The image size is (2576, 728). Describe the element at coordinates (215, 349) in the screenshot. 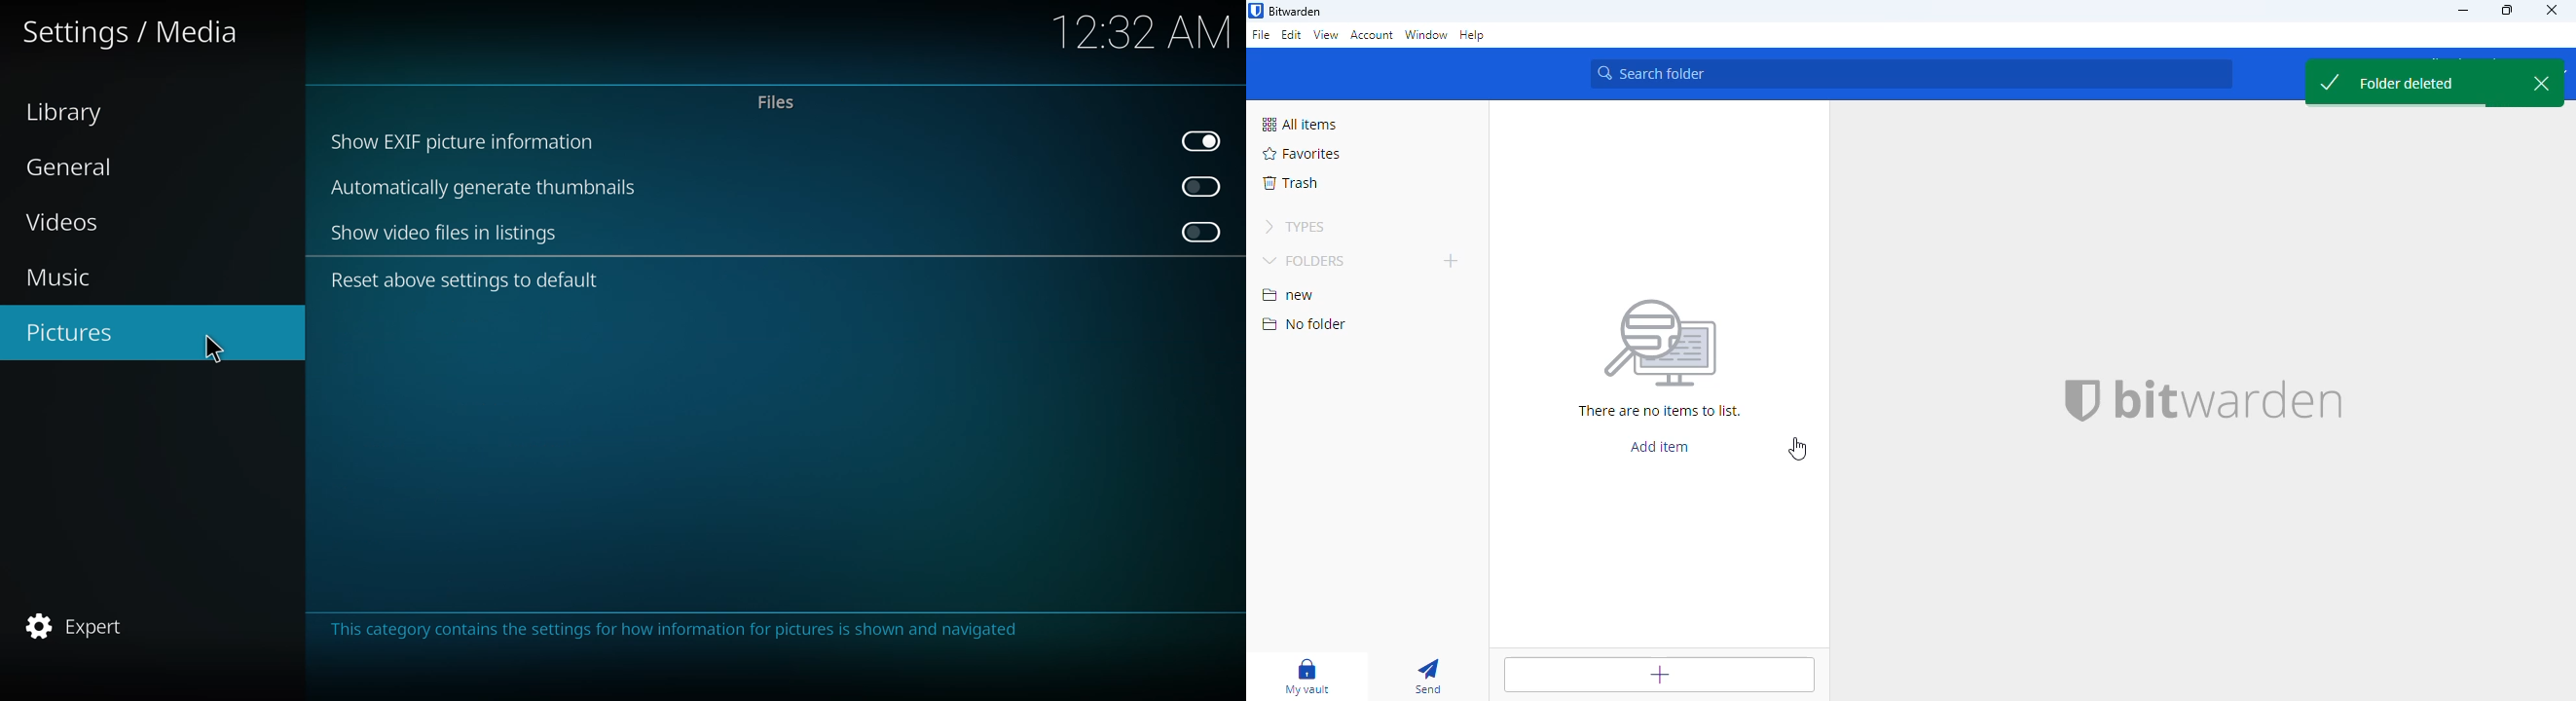

I see `cursor` at that location.